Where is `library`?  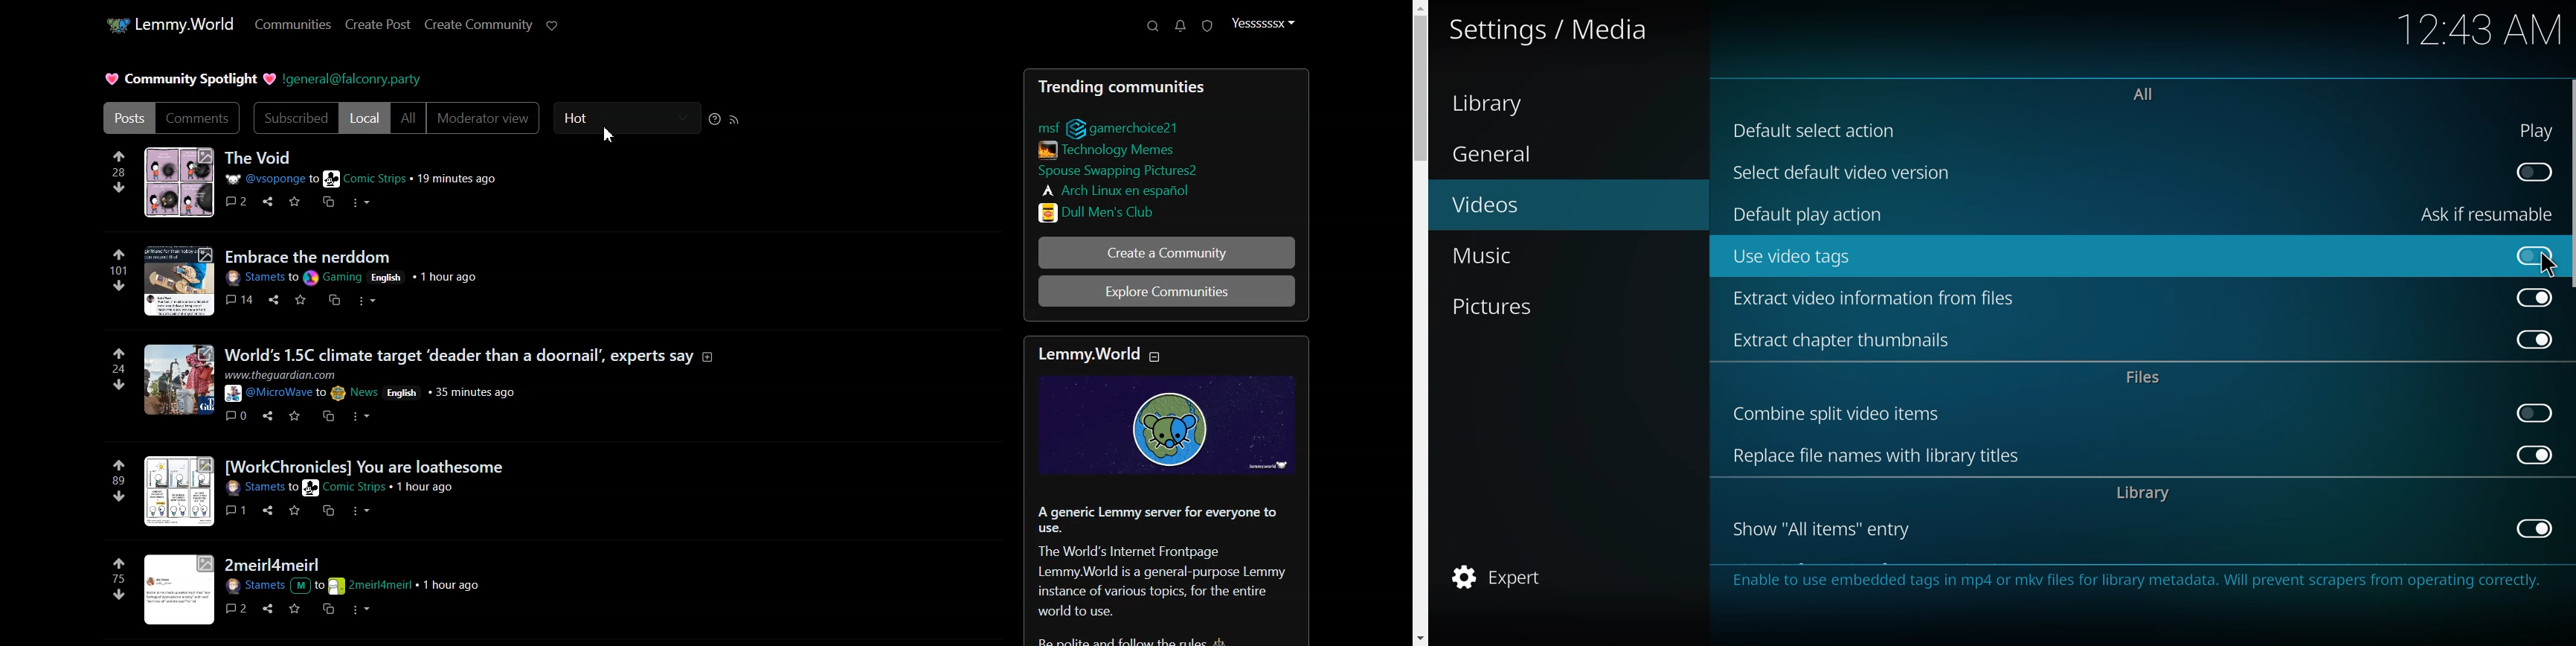 library is located at coordinates (2146, 493).